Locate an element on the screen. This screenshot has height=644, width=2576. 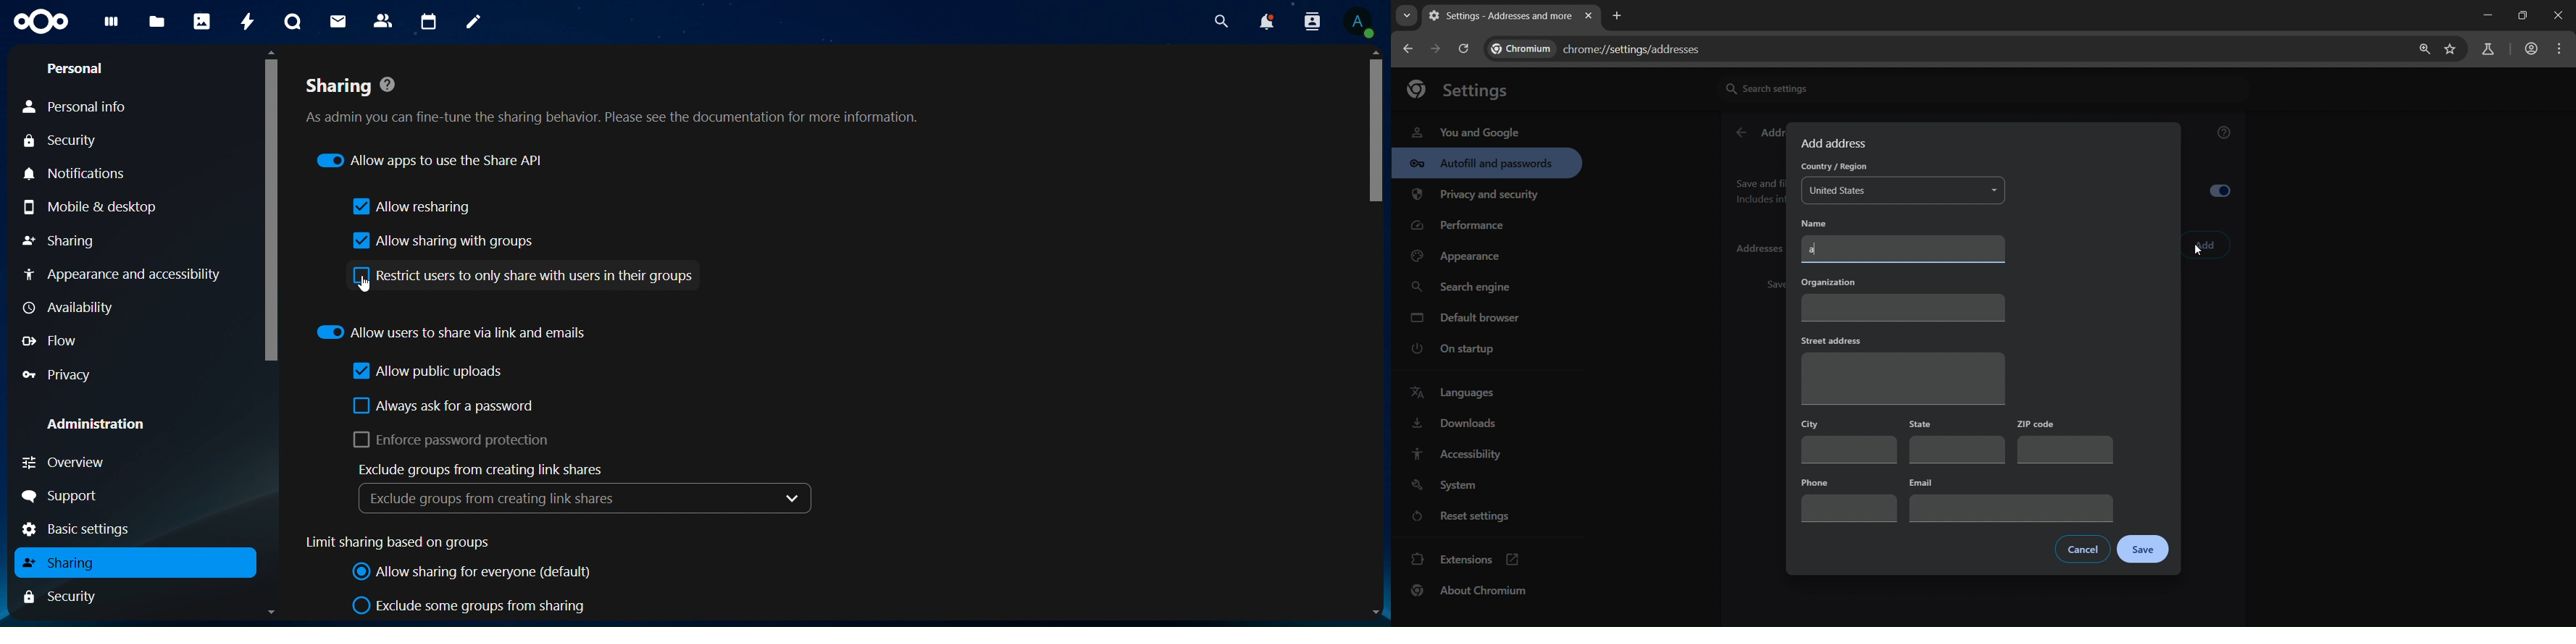
a is located at coordinates (1905, 249).